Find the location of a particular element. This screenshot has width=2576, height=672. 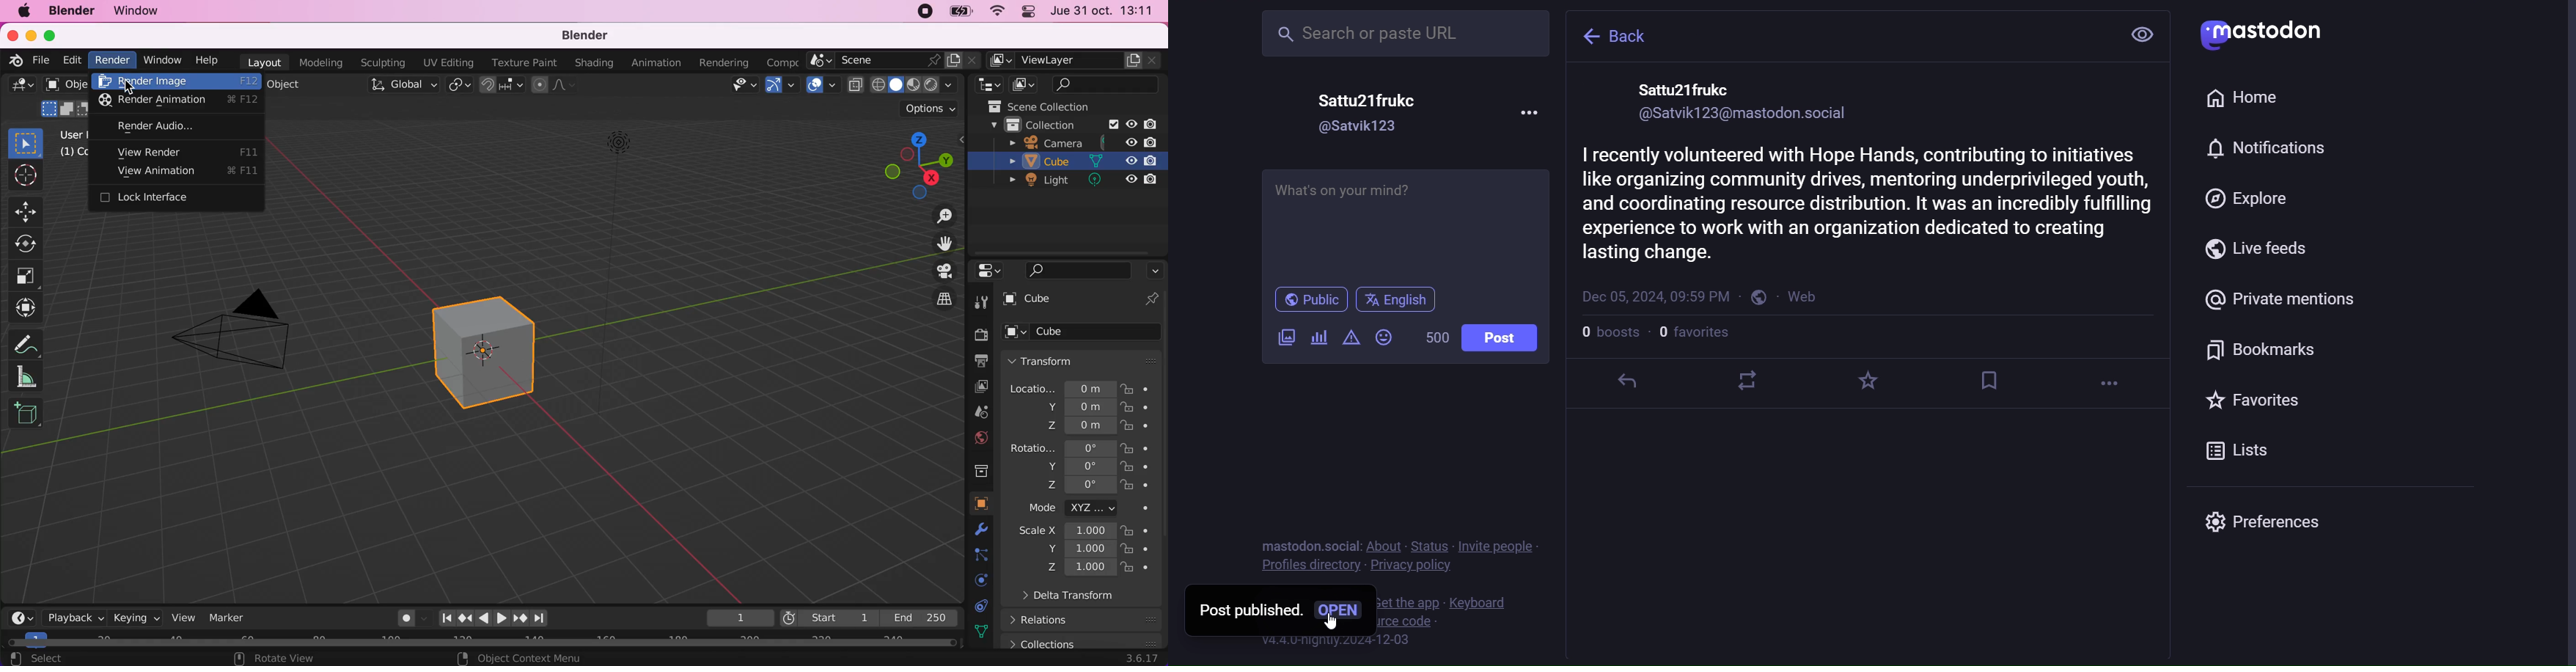

rotation y is located at coordinates (1071, 467).